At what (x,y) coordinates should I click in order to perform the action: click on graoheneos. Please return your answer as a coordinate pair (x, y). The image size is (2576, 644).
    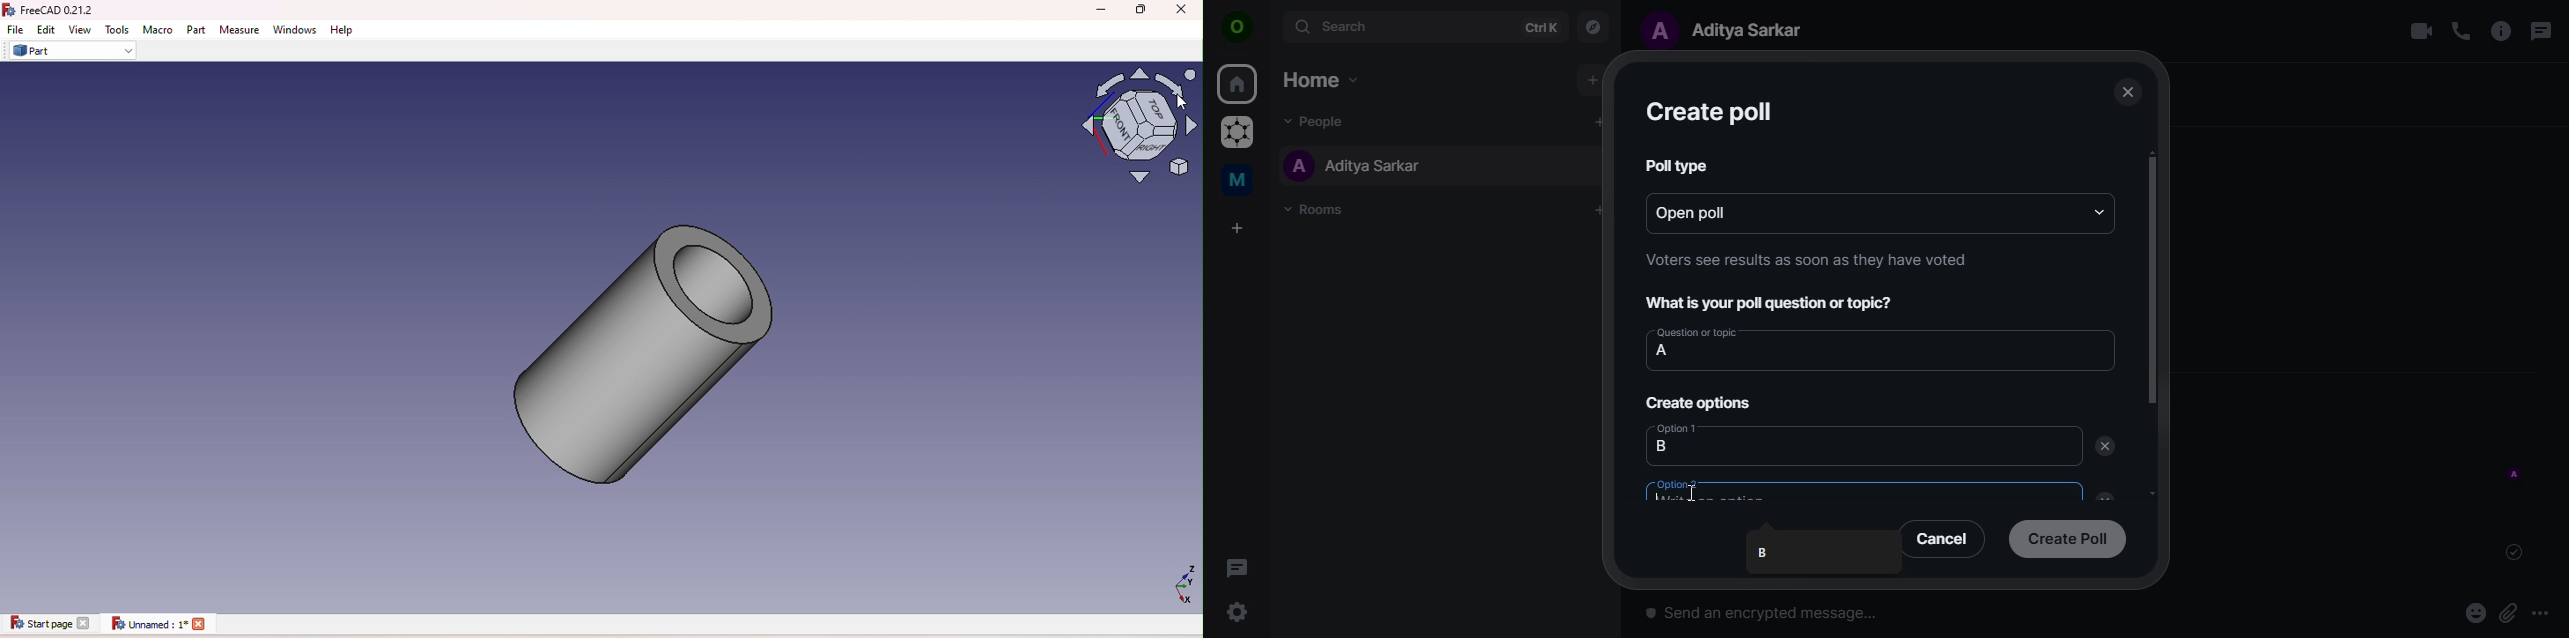
    Looking at the image, I should click on (1237, 134).